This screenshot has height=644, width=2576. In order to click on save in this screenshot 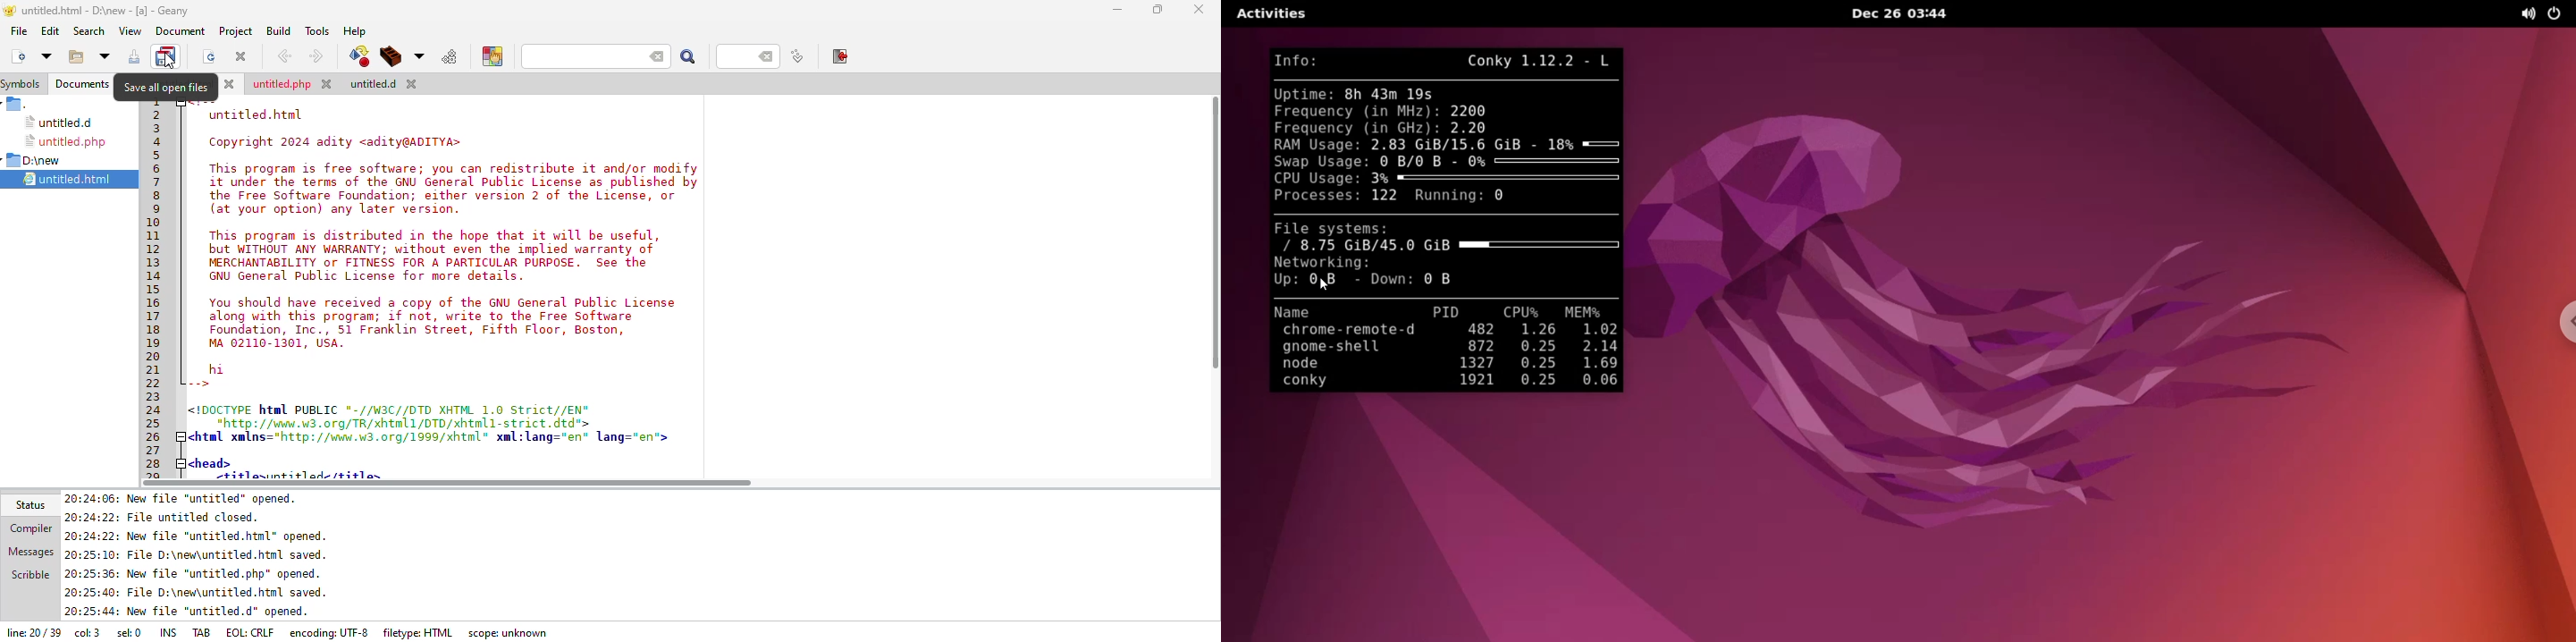, I will do `click(133, 57)`.